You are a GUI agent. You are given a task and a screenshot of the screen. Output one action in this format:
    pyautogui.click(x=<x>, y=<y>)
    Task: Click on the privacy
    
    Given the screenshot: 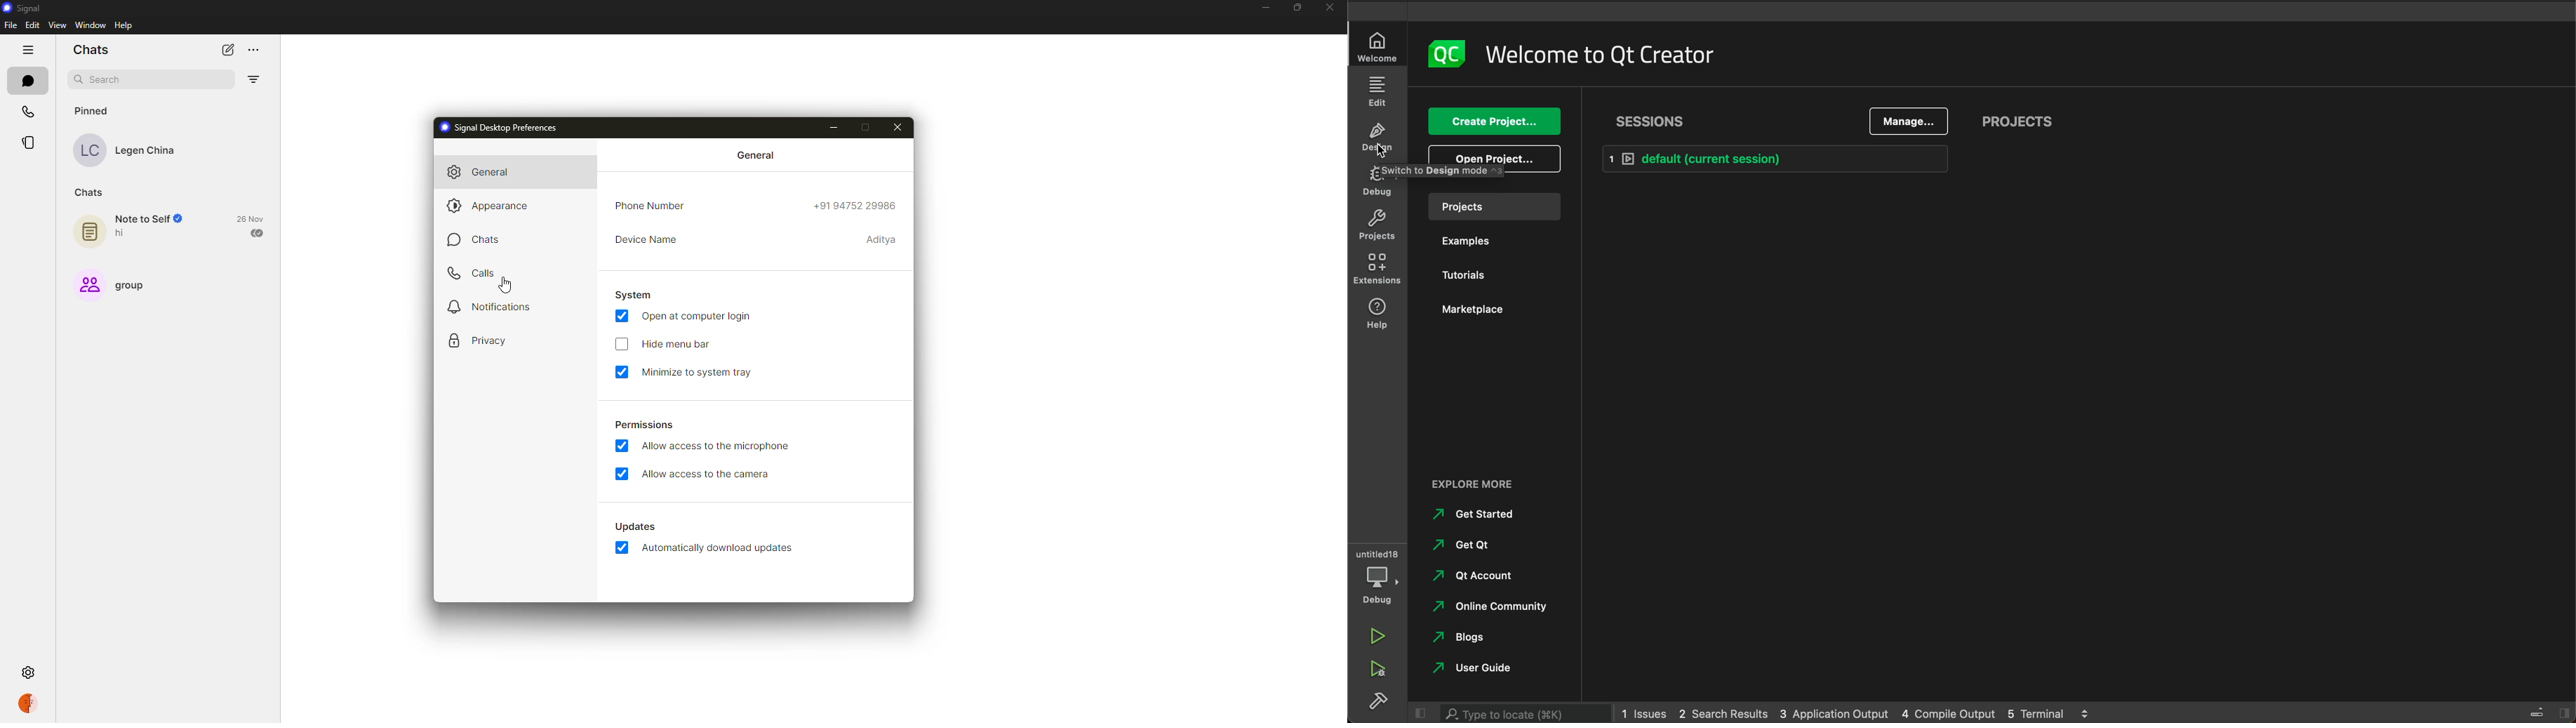 What is the action you would take?
    pyautogui.click(x=480, y=341)
    